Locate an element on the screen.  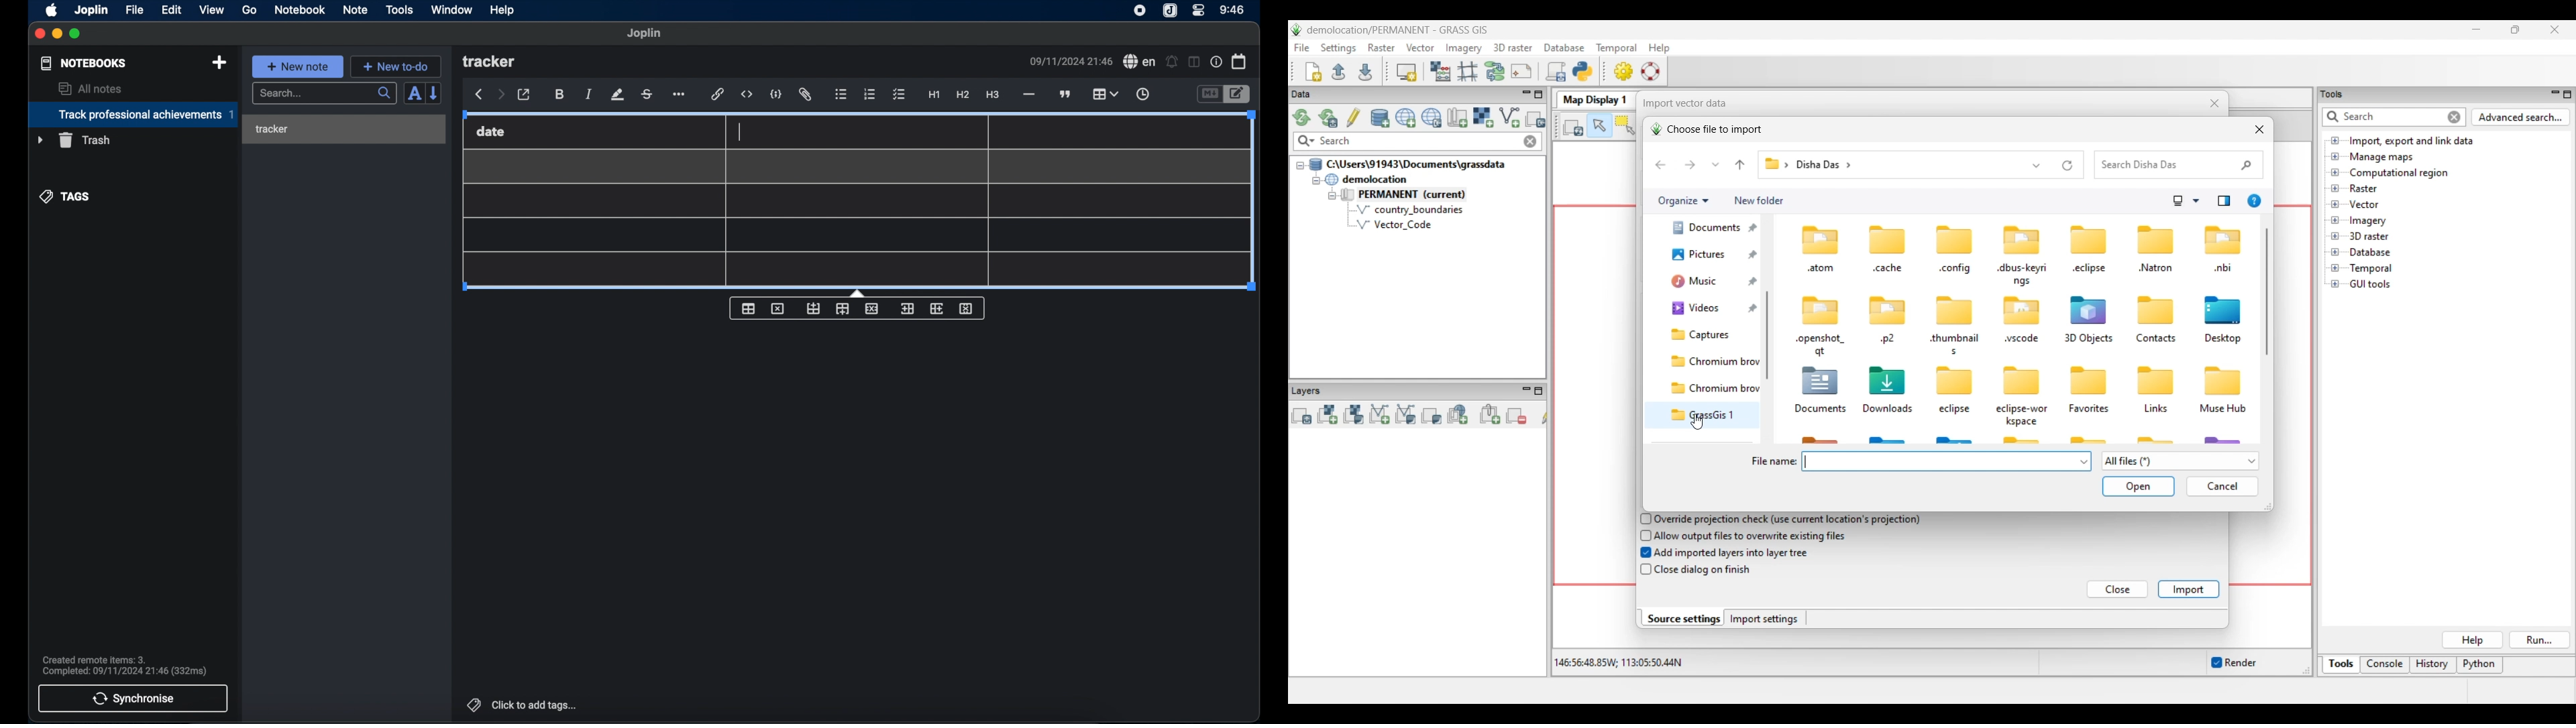
note is located at coordinates (355, 9).